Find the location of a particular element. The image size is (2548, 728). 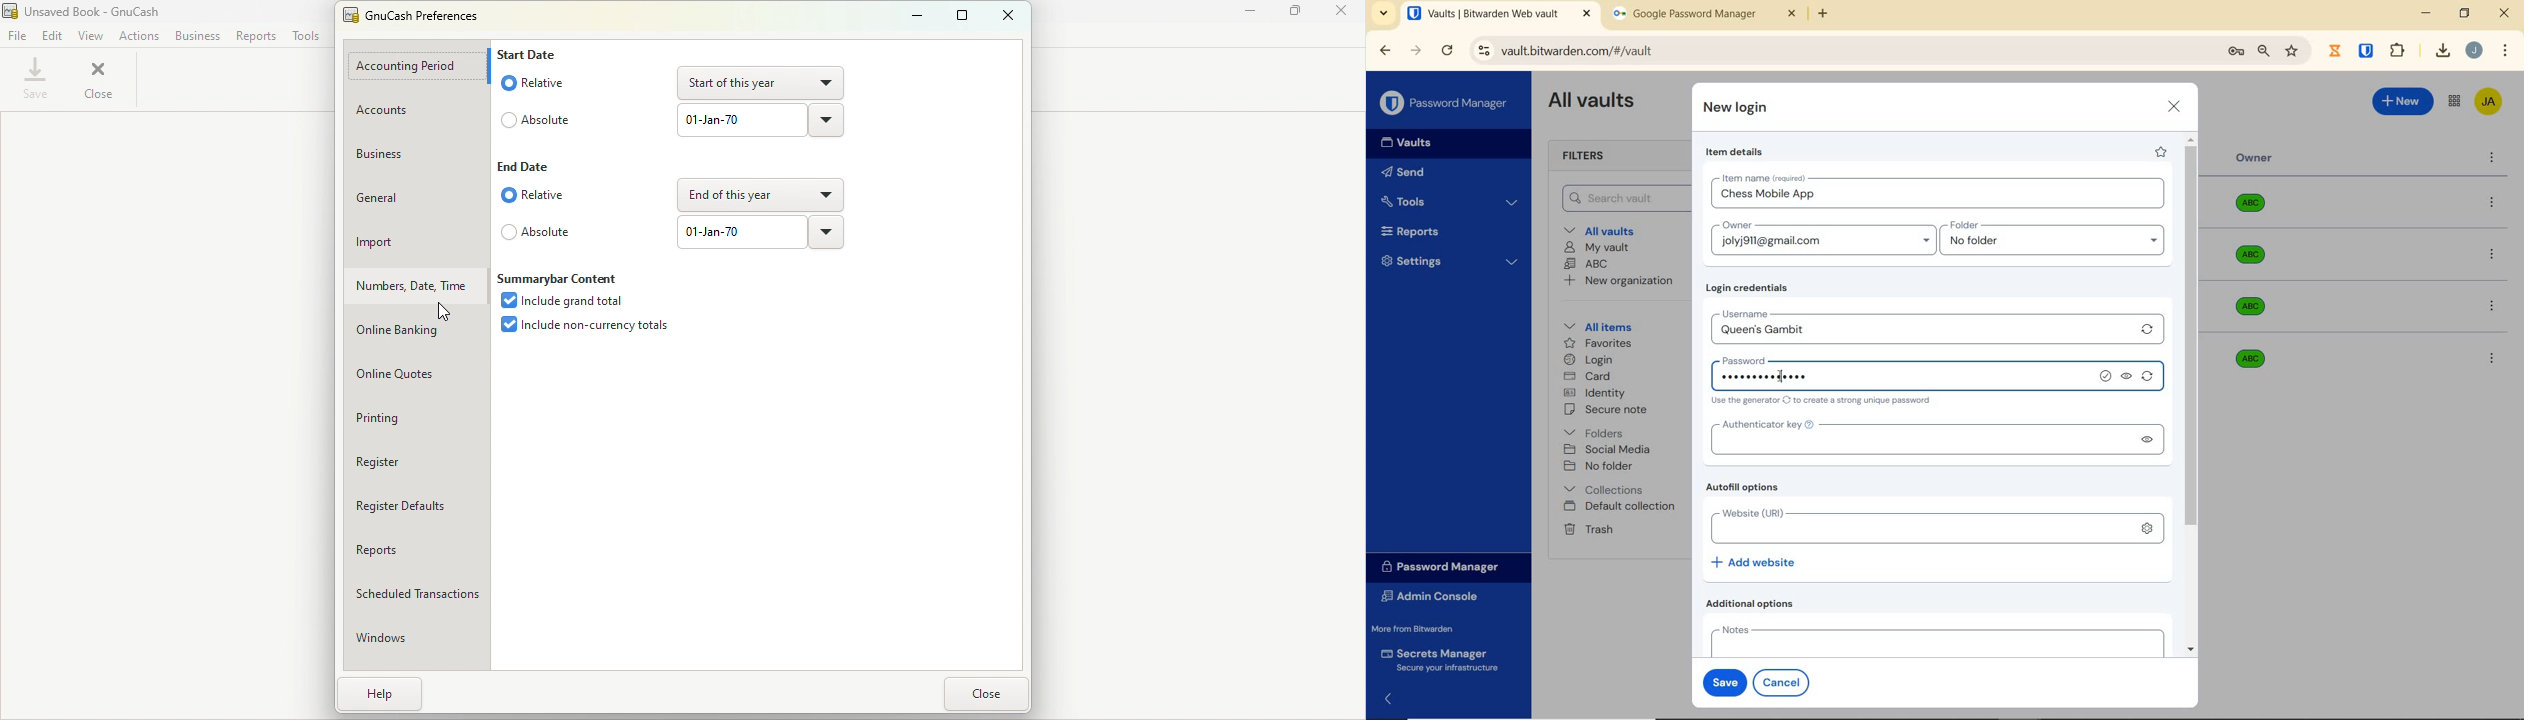

minimize is located at coordinates (2426, 13).